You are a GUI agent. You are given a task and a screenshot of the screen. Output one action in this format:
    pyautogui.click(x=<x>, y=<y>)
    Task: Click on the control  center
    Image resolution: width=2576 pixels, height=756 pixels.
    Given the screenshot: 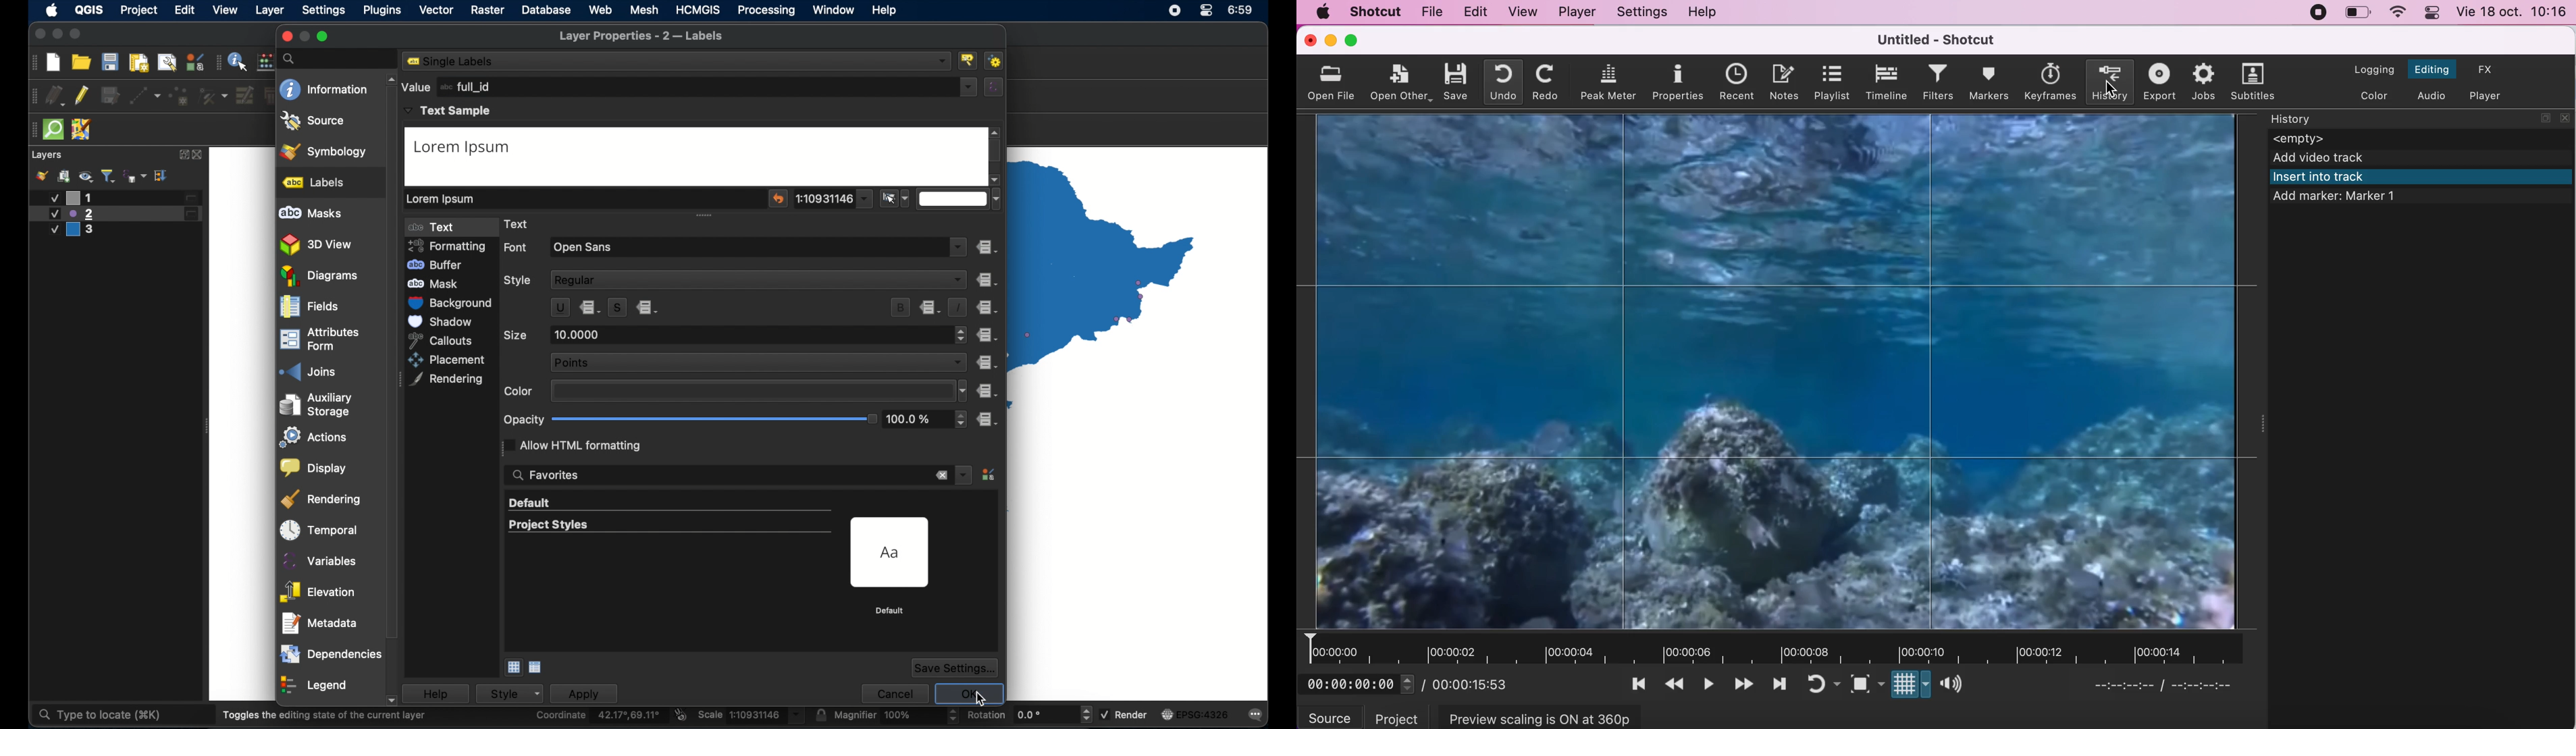 What is the action you would take?
    pyautogui.click(x=1173, y=11)
    